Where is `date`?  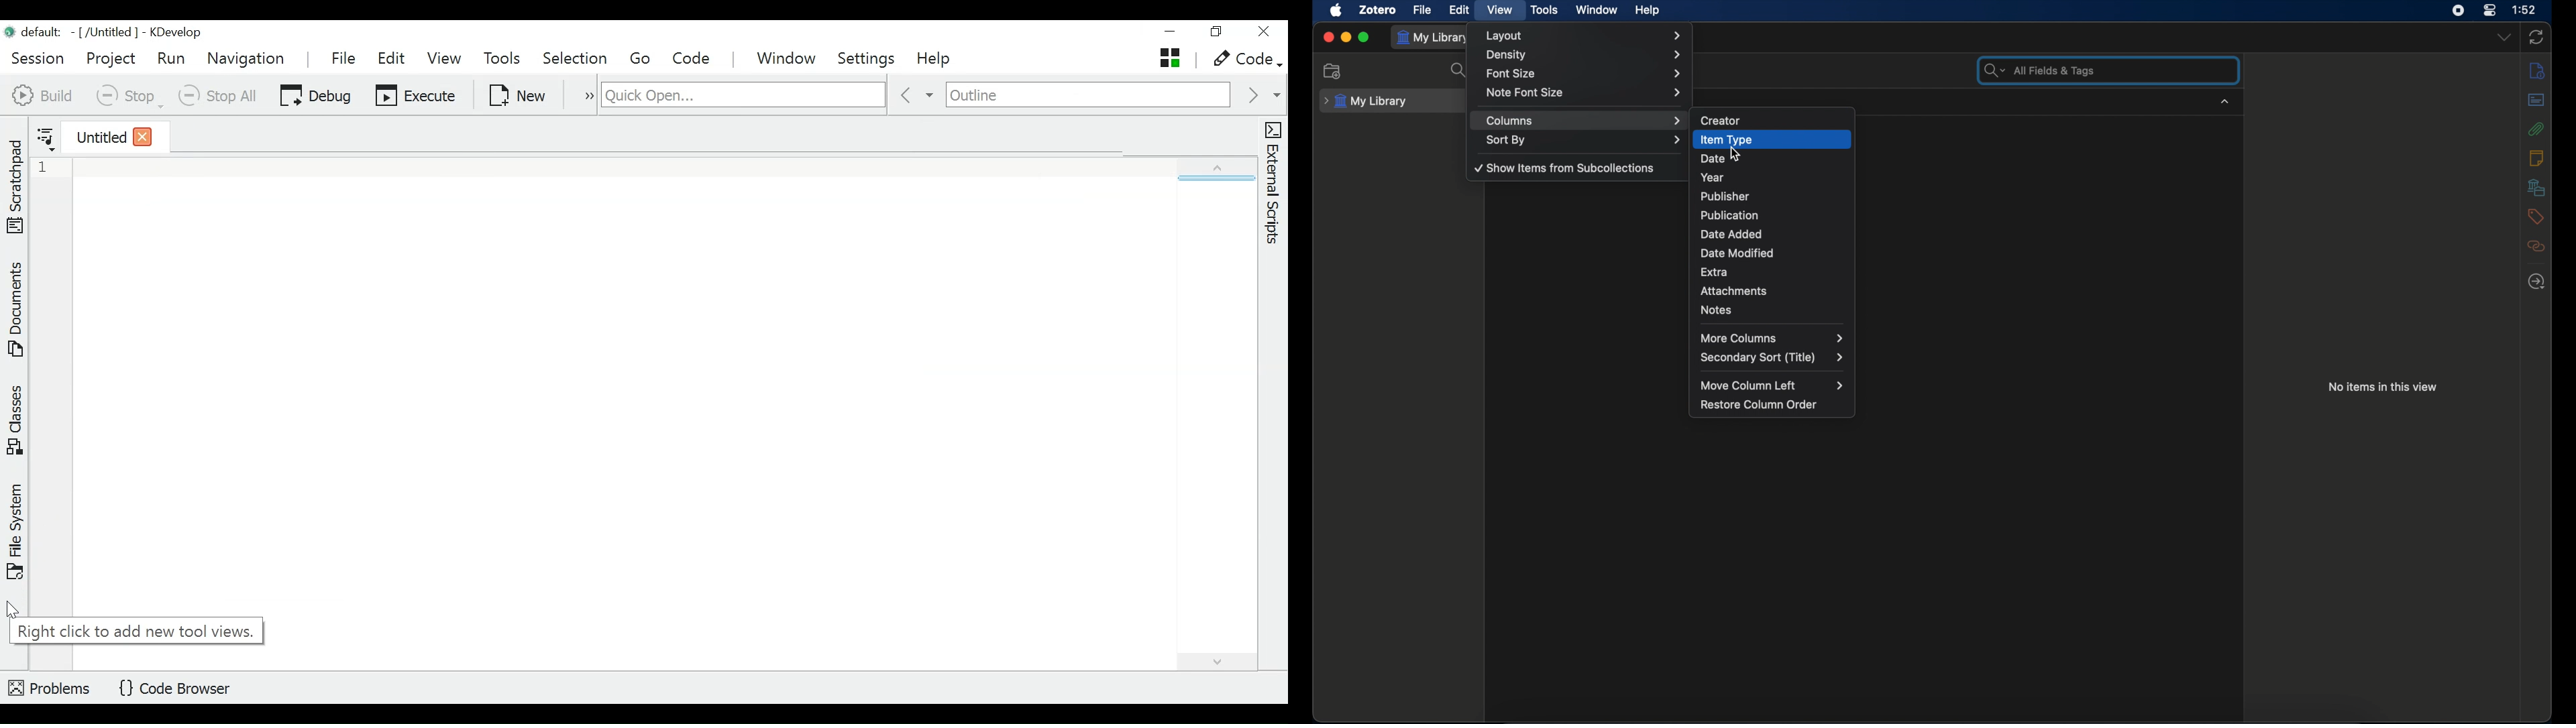 date is located at coordinates (1714, 158).